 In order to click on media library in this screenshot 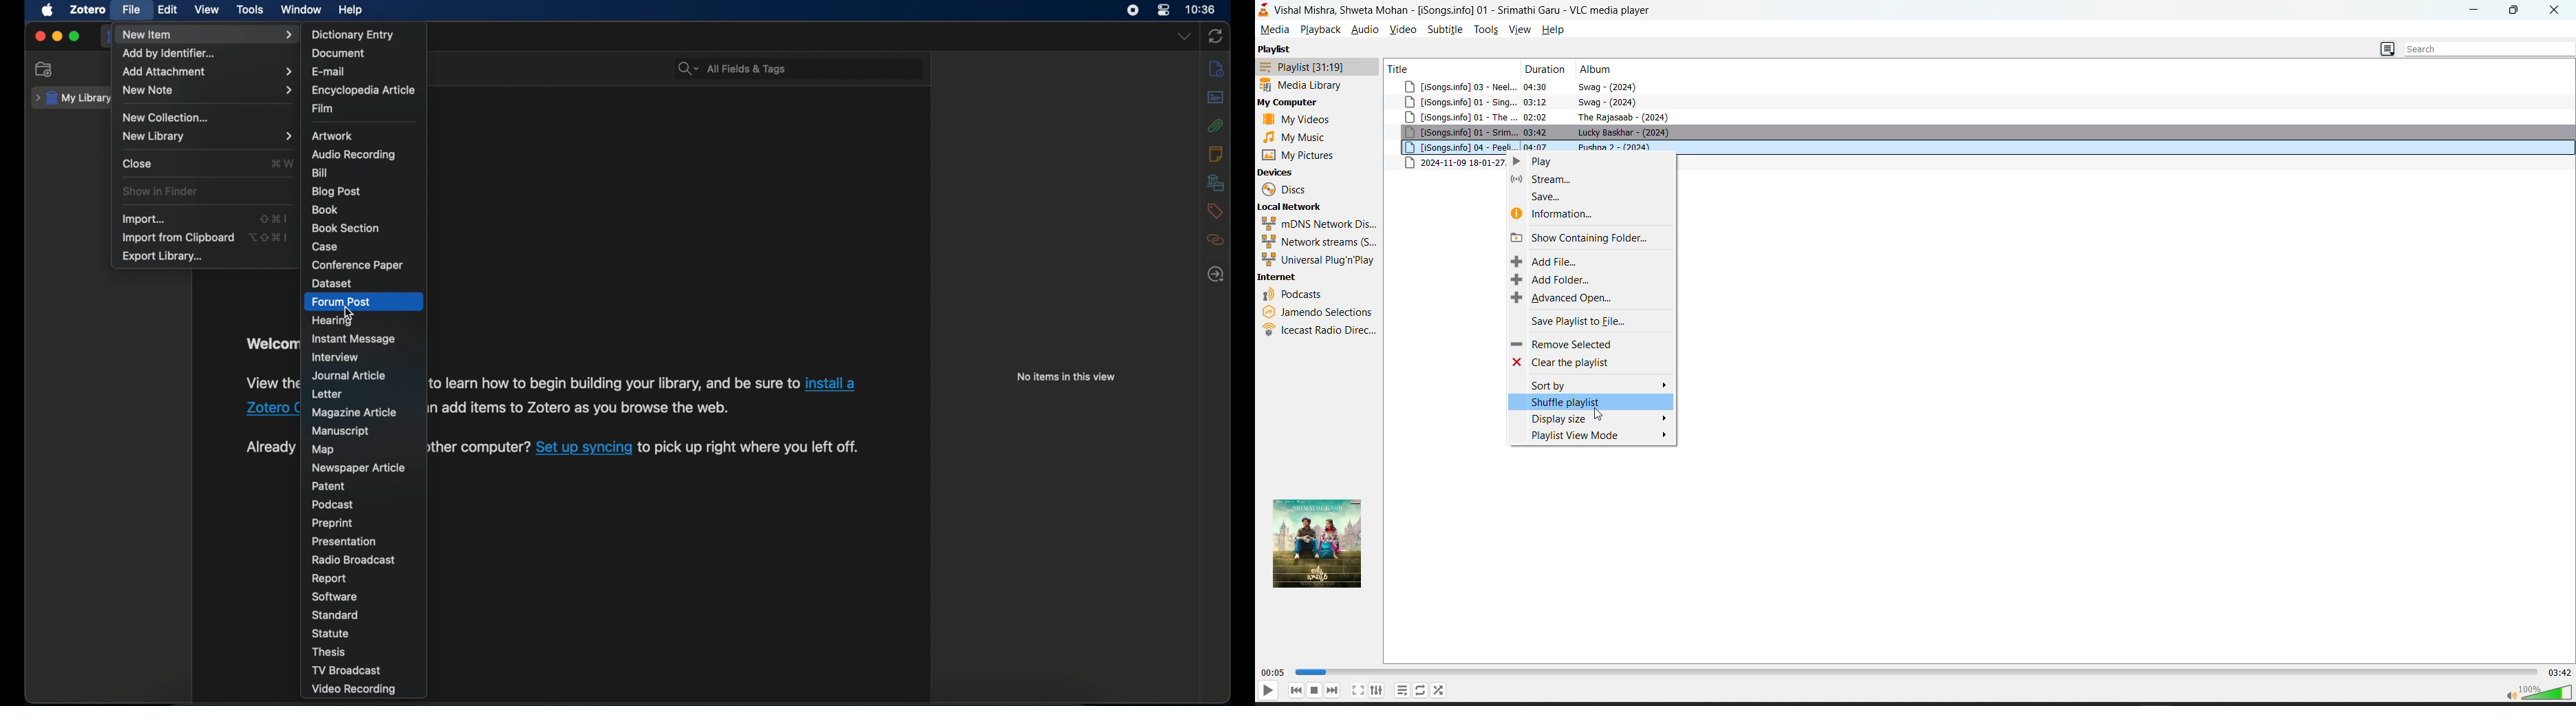, I will do `click(1301, 84)`.